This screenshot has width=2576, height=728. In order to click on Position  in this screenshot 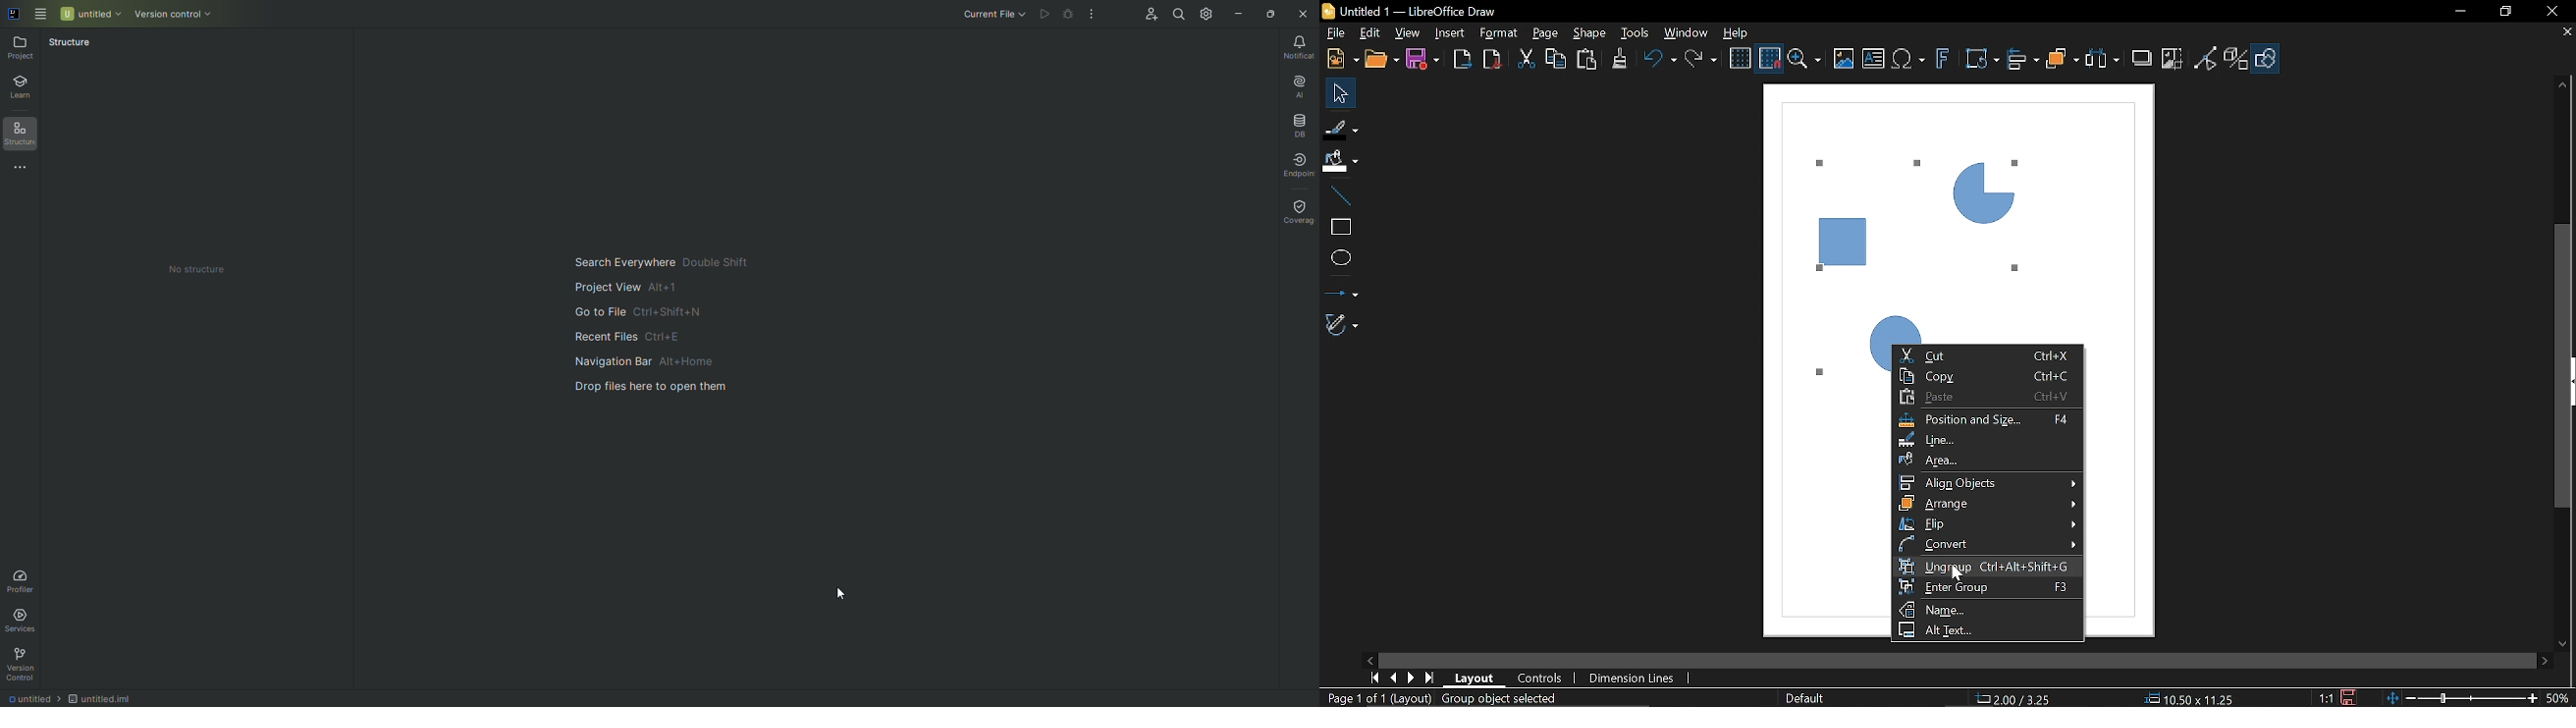, I will do `click(2019, 698)`.